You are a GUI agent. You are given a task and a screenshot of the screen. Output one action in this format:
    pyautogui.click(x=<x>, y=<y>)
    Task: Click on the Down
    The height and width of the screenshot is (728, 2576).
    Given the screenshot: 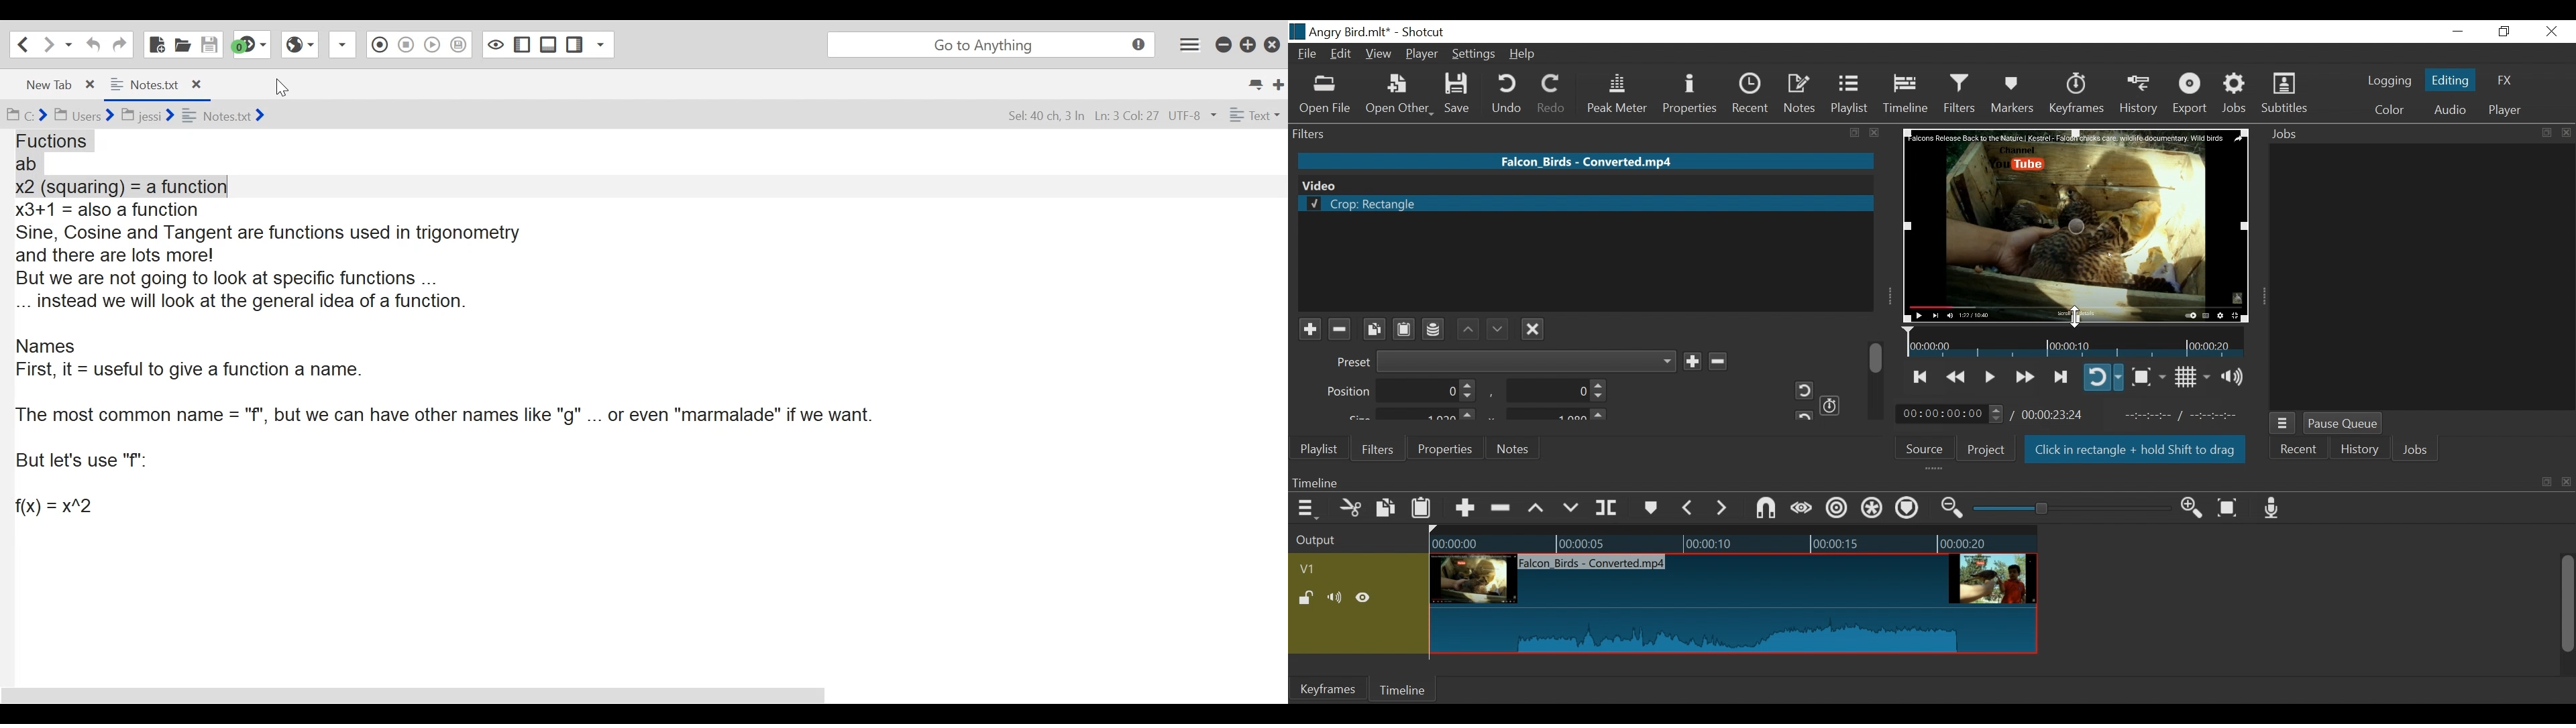 What is the action you would take?
    pyautogui.click(x=1495, y=326)
    